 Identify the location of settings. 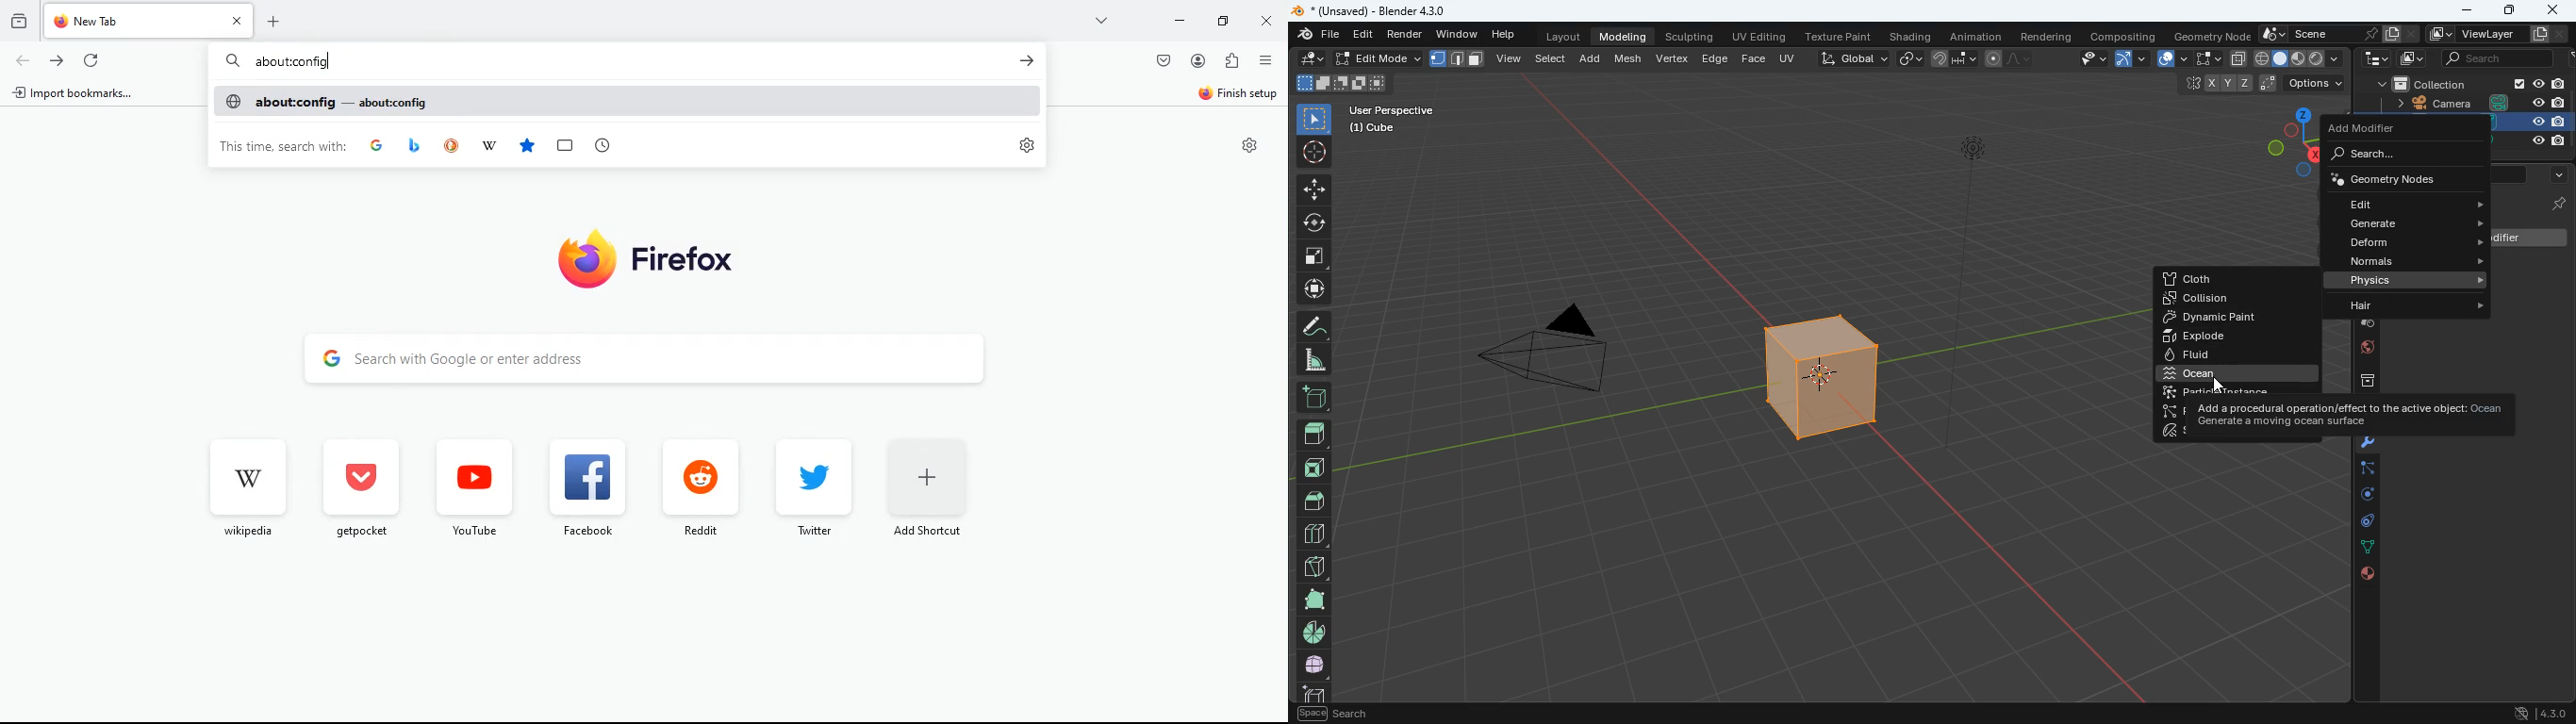
(1026, 144).